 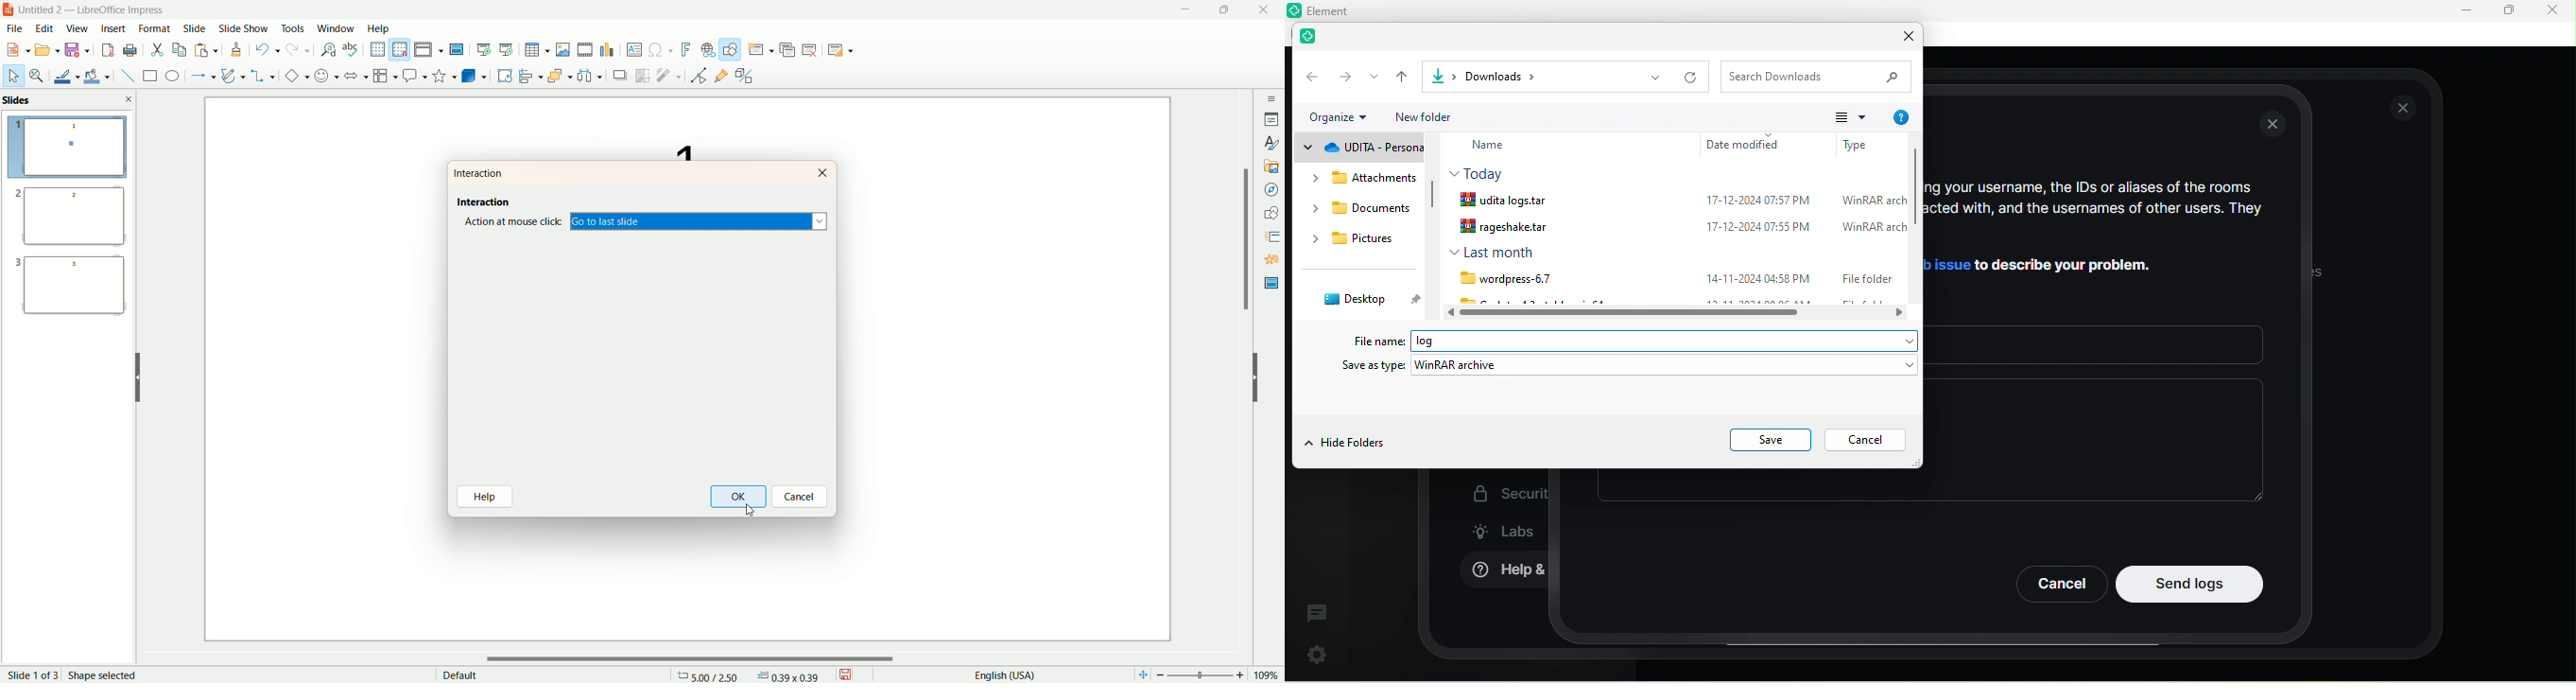 What do you see at coordinates (1317, 612) in the screenshot?
I see `thread` at bounding box center [1317, 612].